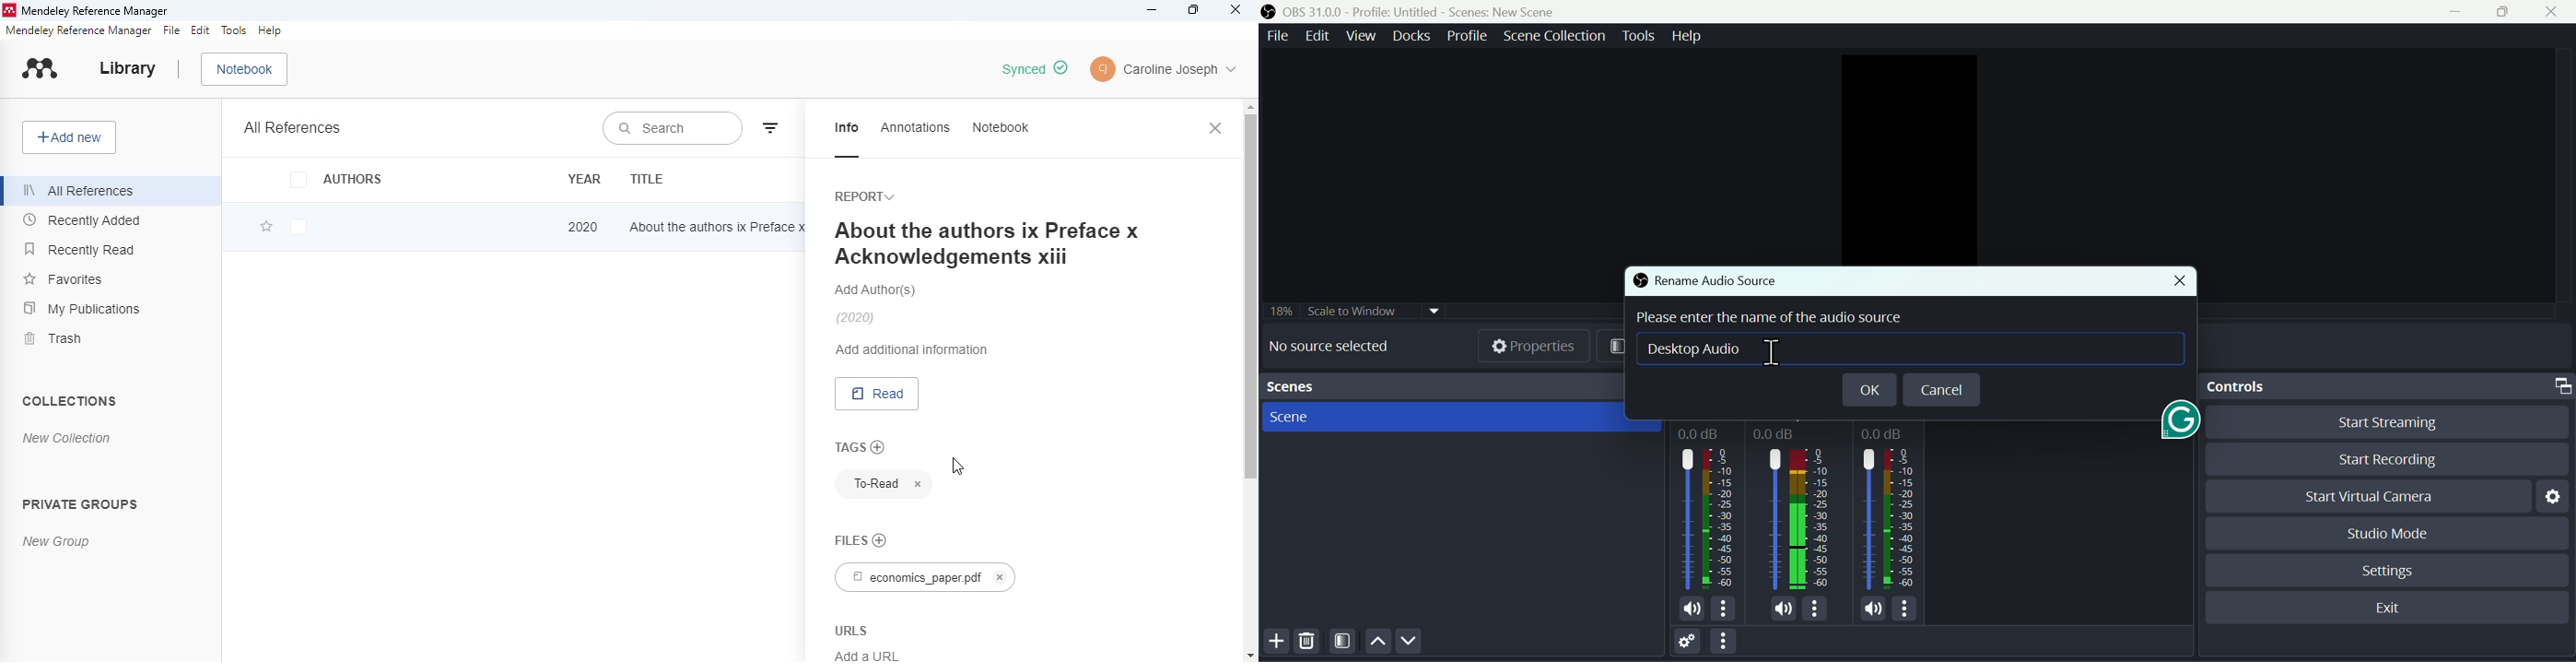 The image size is (2576, 672). I want to click on Grammarly, so click(2176, 425).